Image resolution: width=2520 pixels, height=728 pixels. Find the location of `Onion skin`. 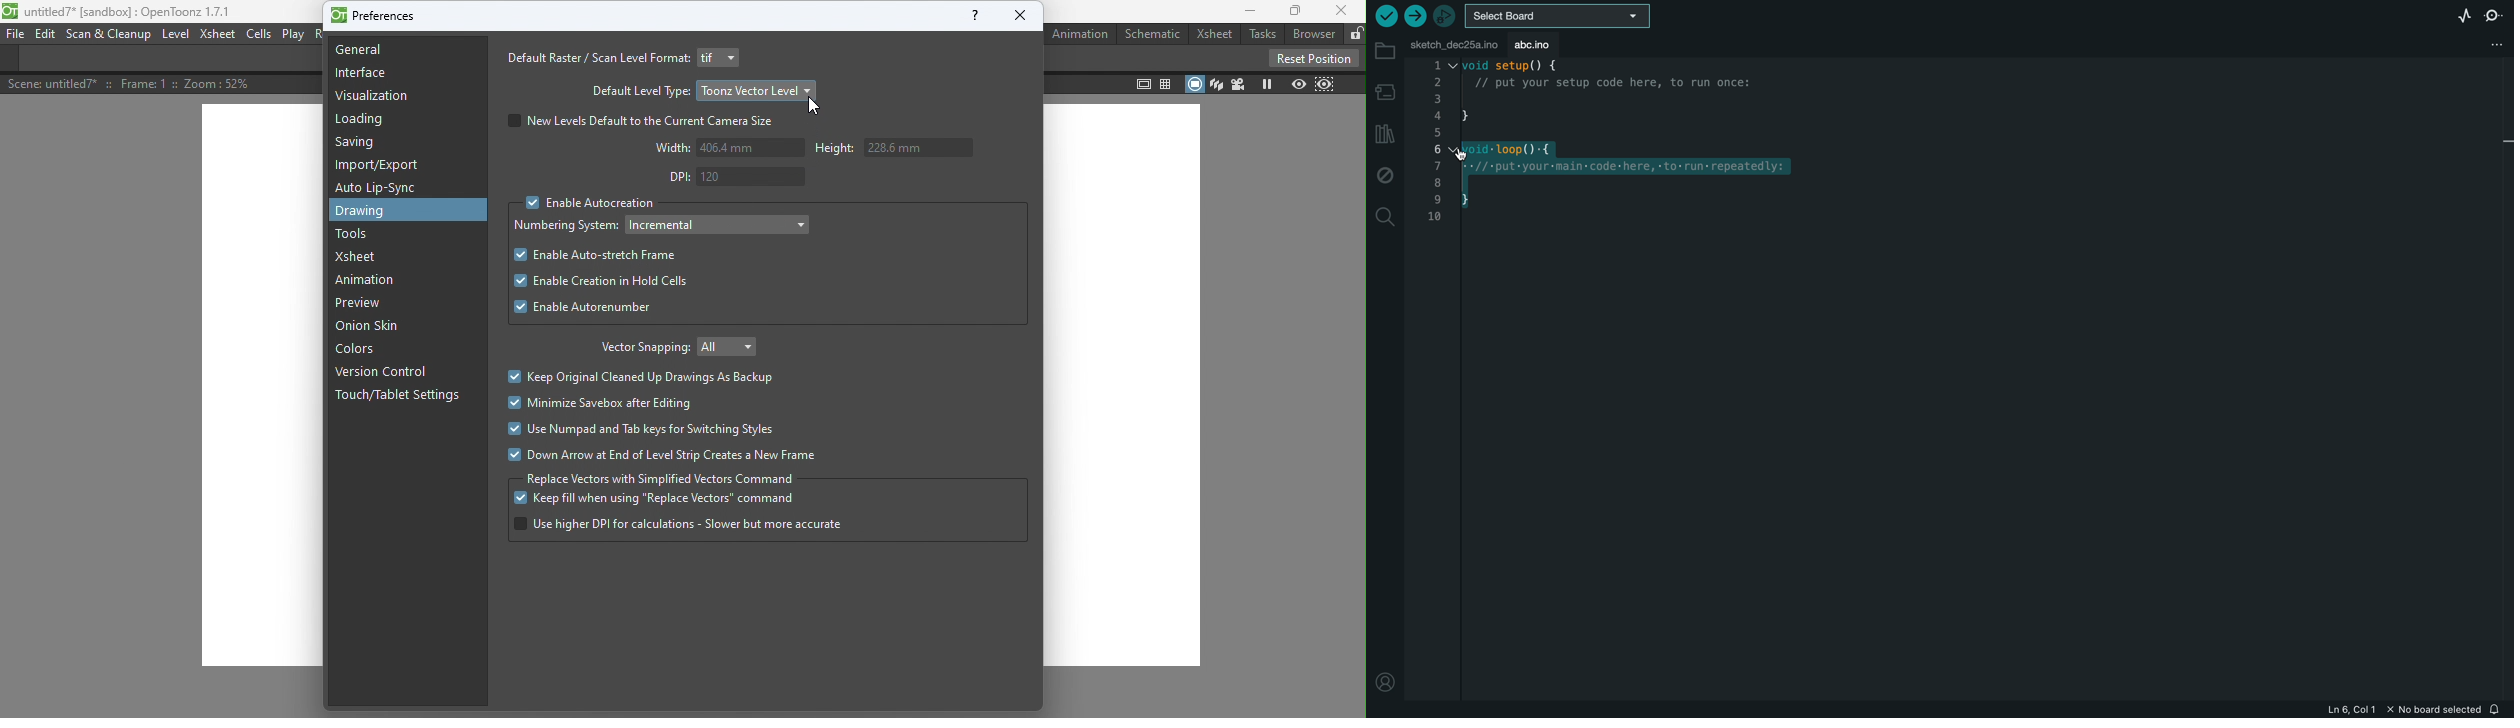

Onion skin is located at coordinates (373, 328).